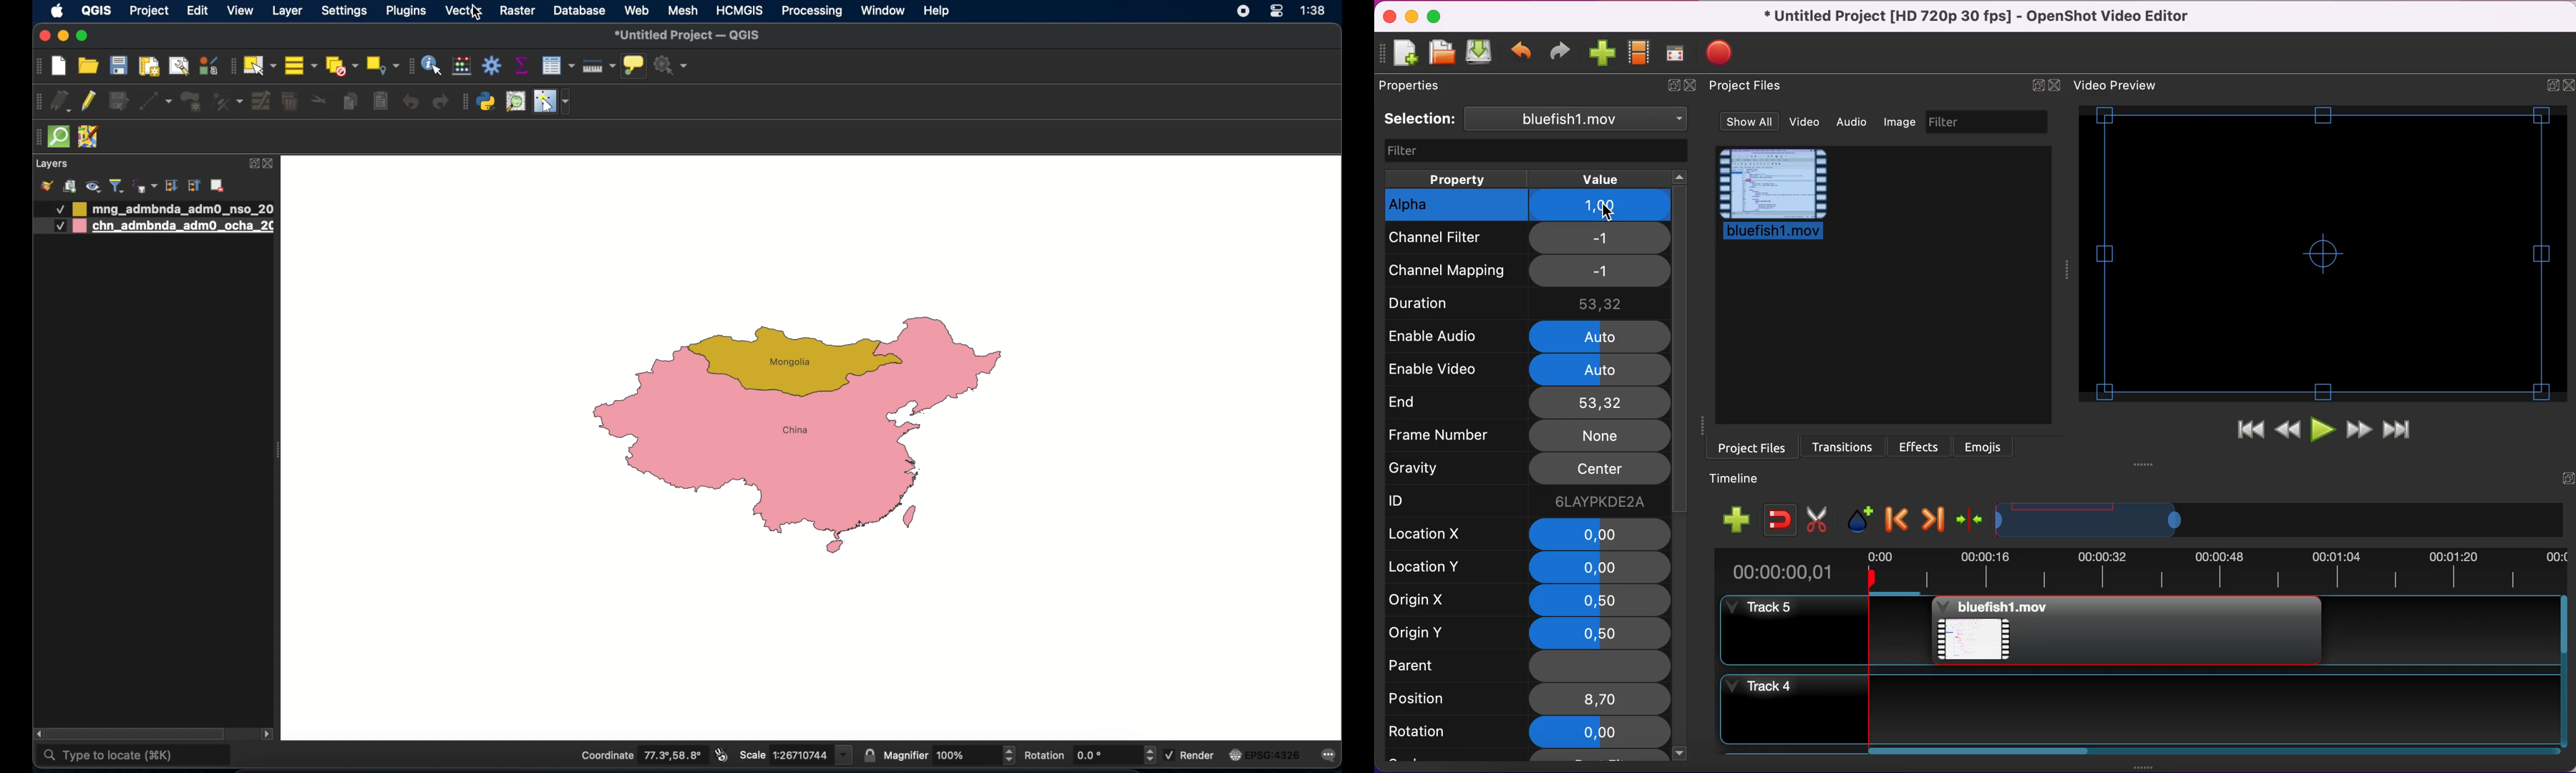 This screenshot has width=2576, height=784. What do you see at coordinates (1775, 195) in the screenshot?
I see `project file` at bounding box center [1775, 195].